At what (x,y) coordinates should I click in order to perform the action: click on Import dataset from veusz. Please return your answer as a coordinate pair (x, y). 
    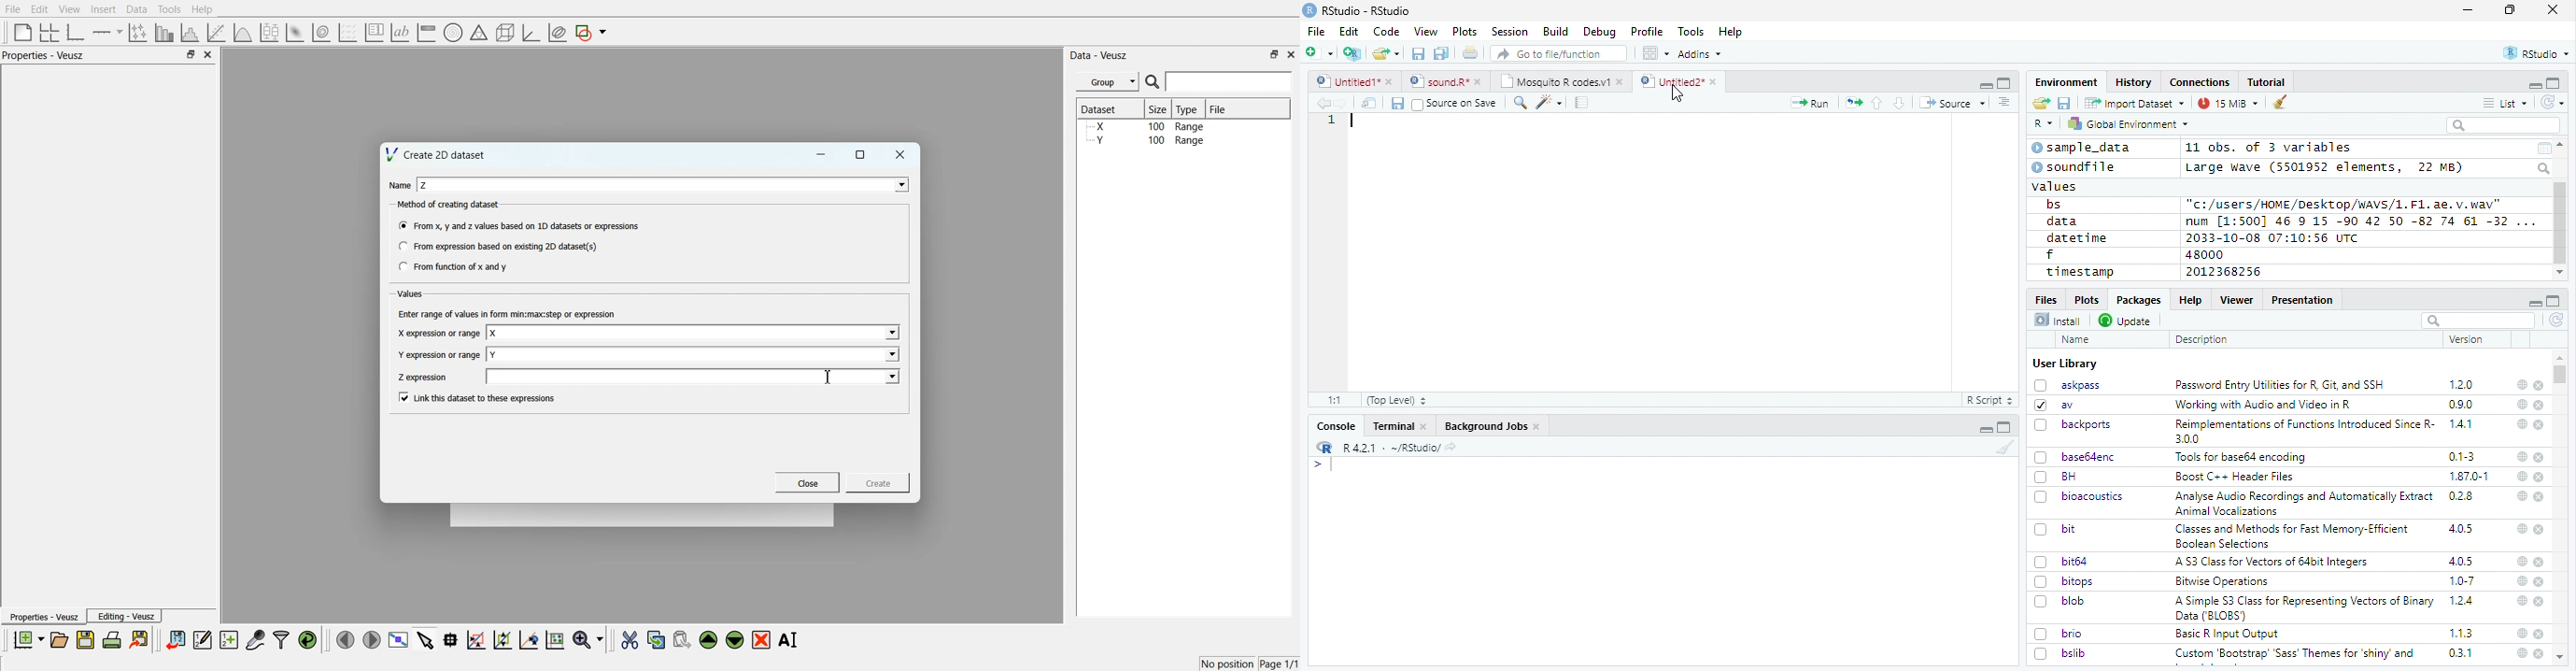
    Looking at the image, I should click on (175, 639).